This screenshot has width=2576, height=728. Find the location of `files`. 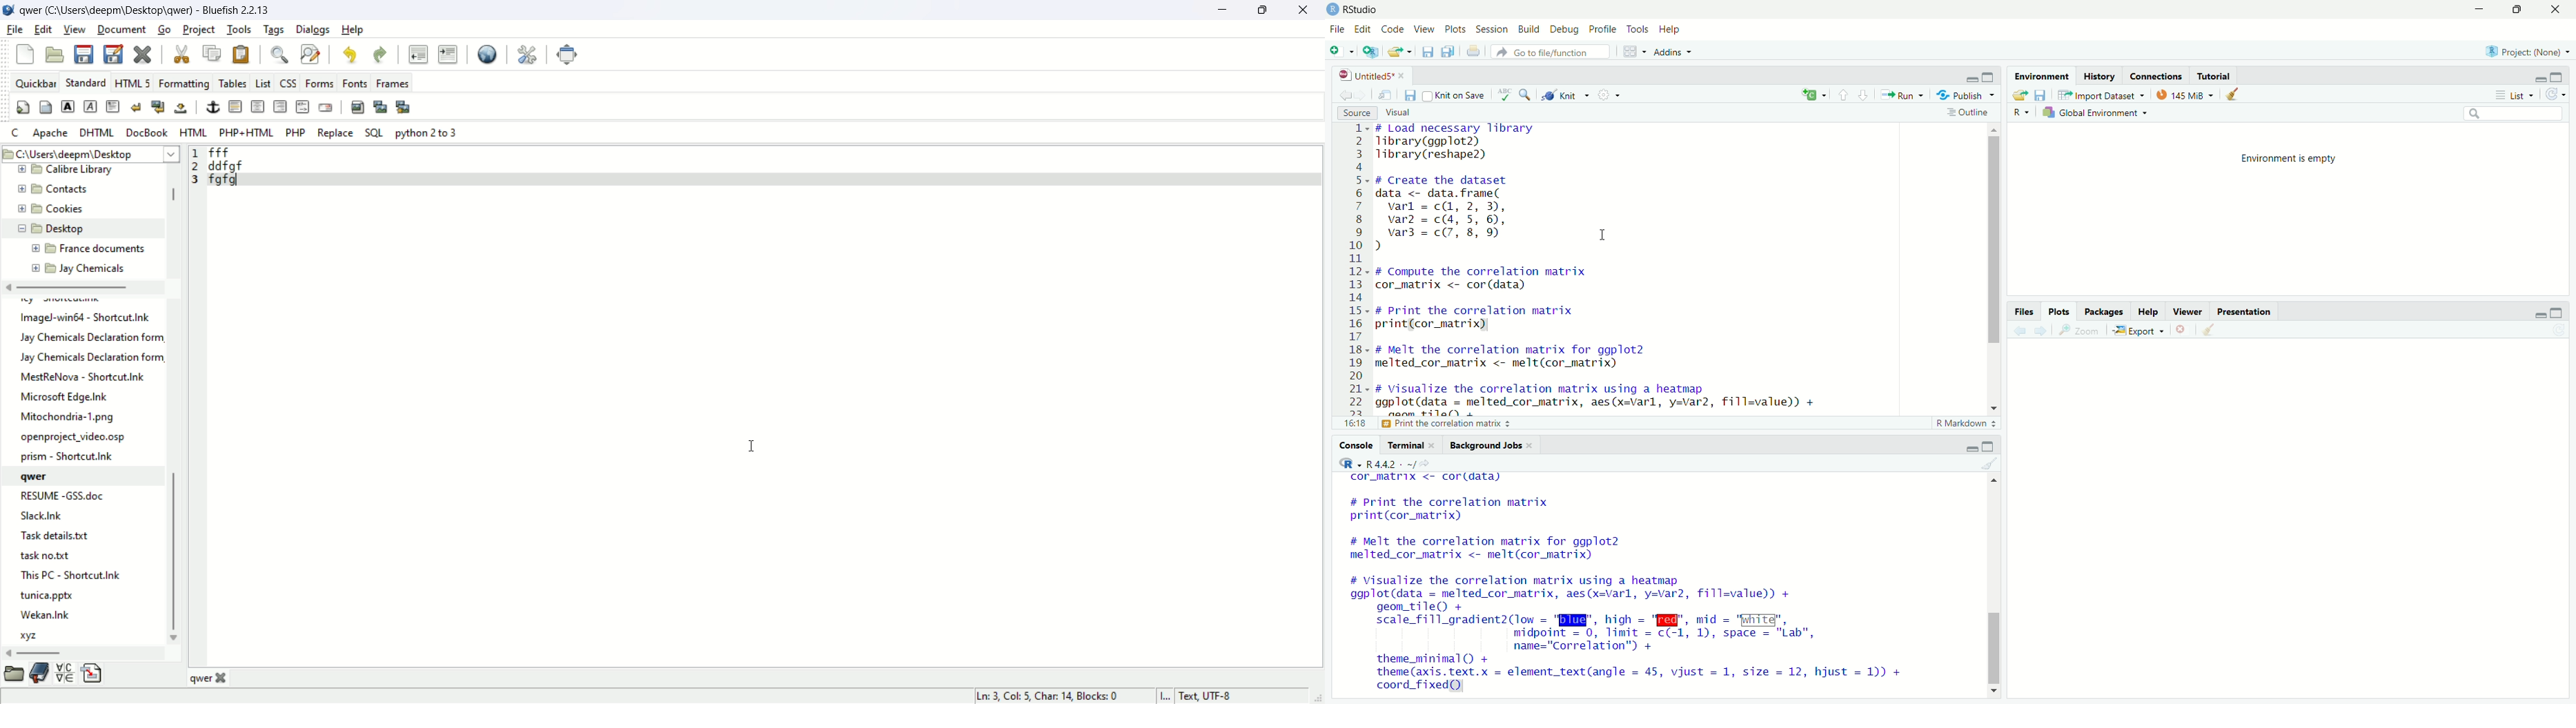

files is located at coordinates (2026, 312).